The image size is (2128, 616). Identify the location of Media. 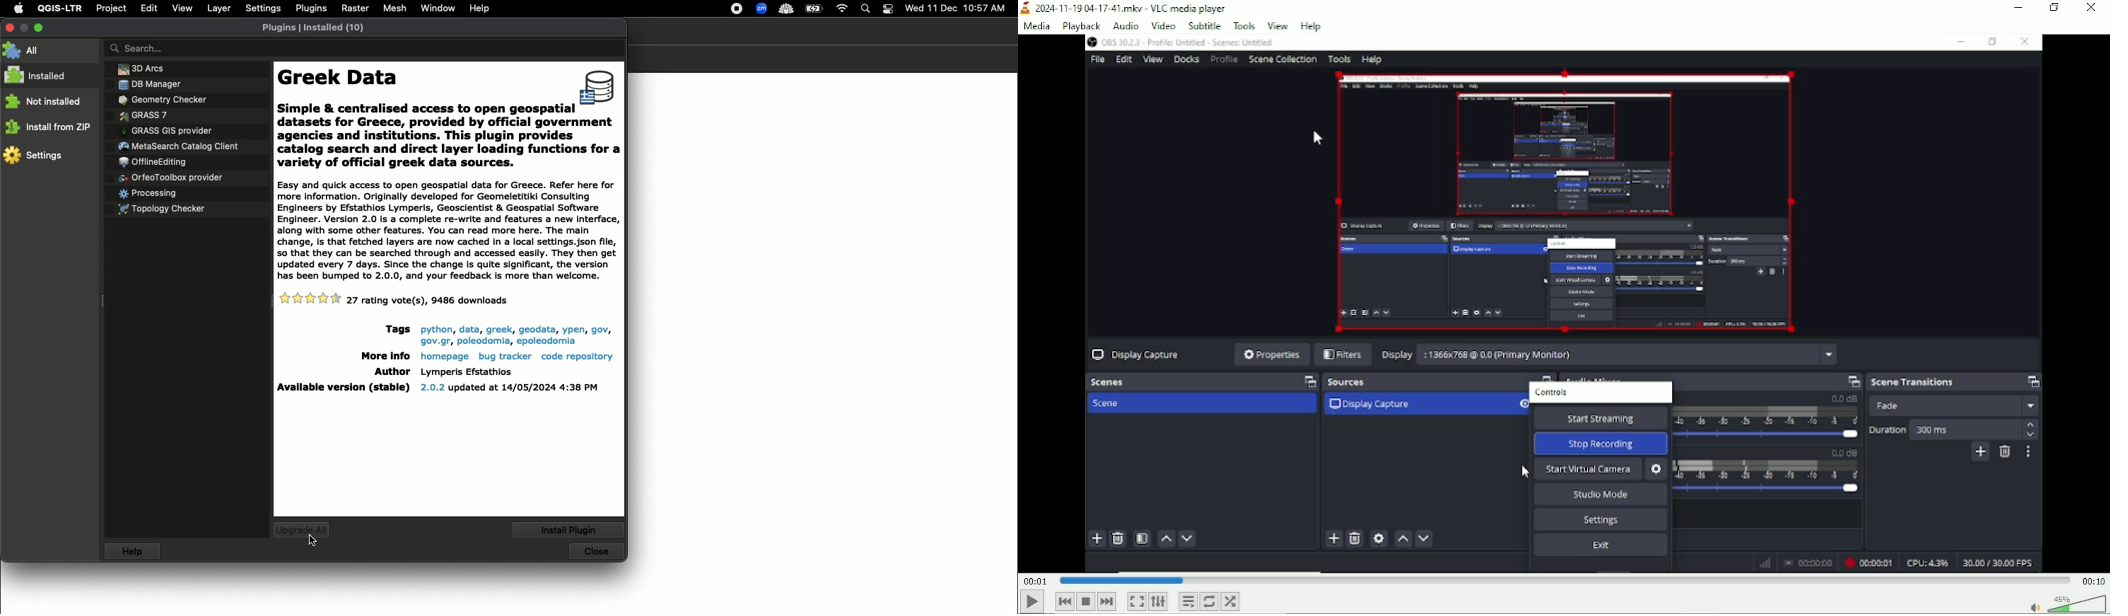
(1036, 28).